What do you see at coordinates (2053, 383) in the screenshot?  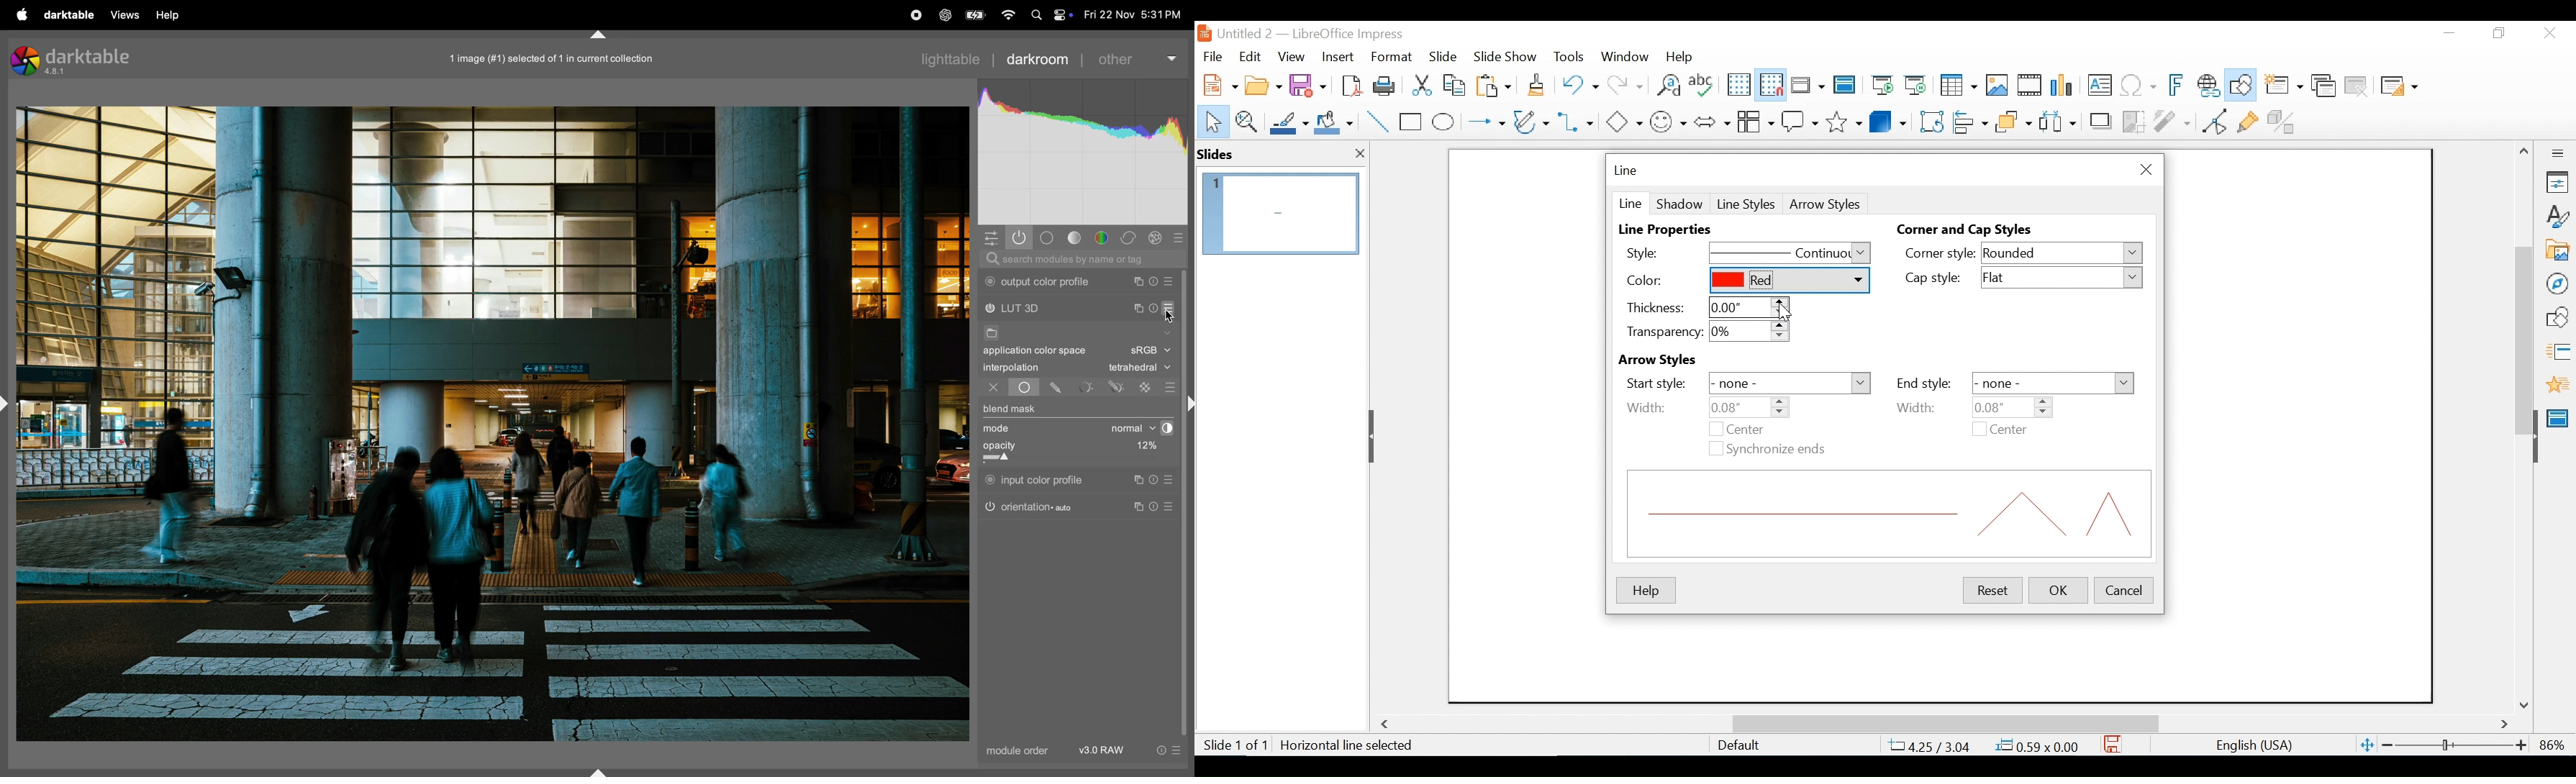 I see `-none-` at bounding box center [2053, 383].